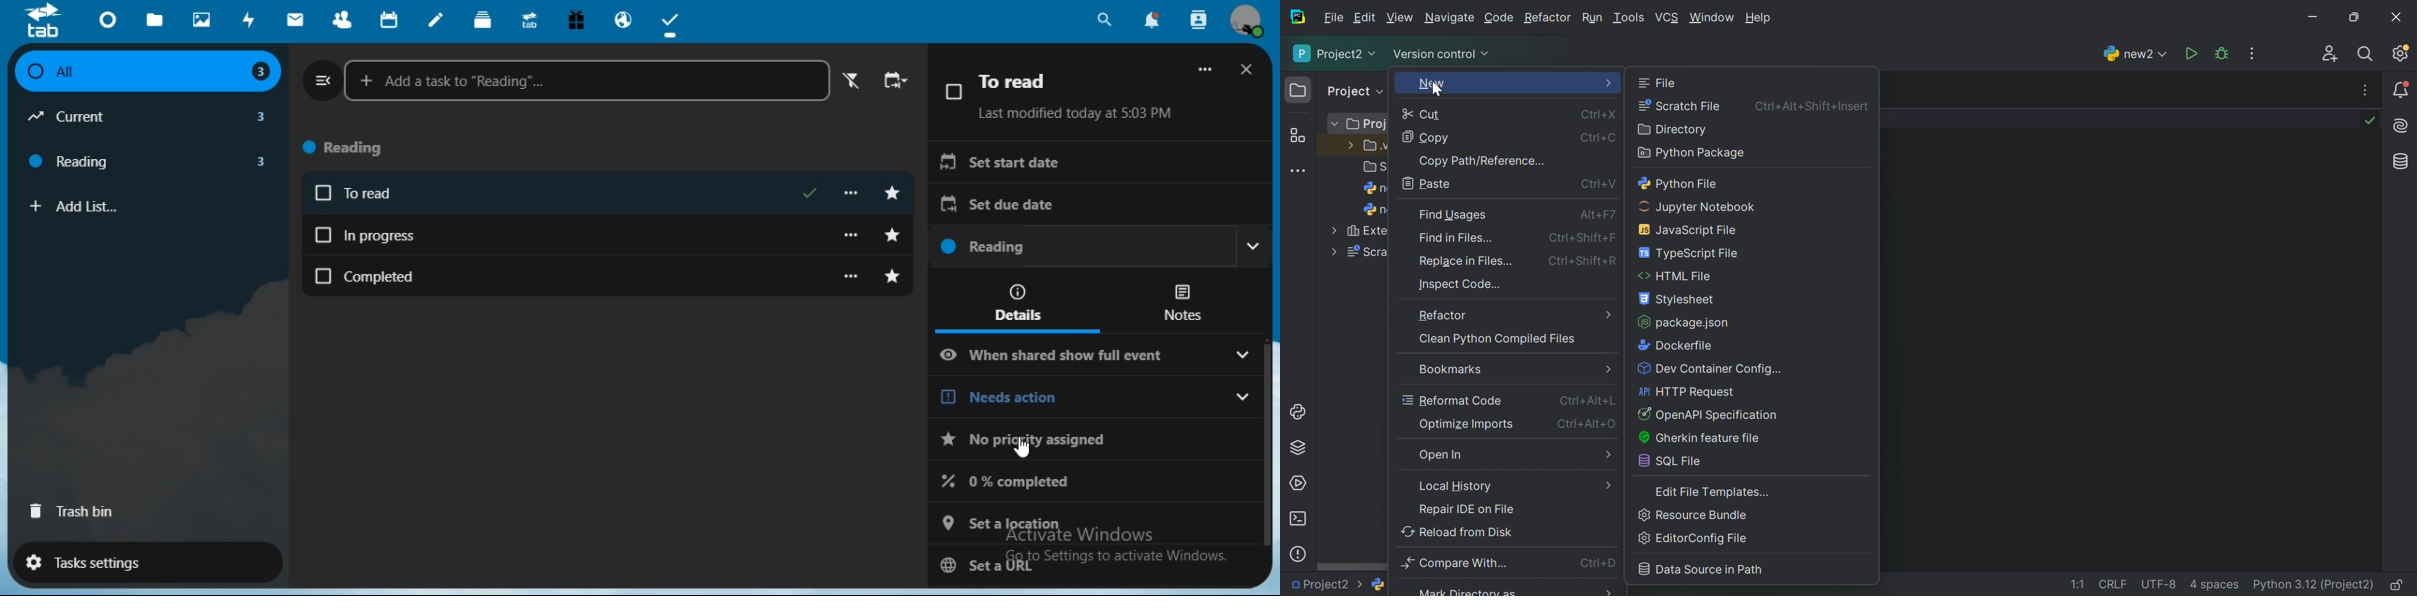 Image resolution: width=2436 pixels, height=616 pixels. What do you see at coordinates (32, 72) in the screenshot?
I see `Checkbox` at bounding box center [32, 72].